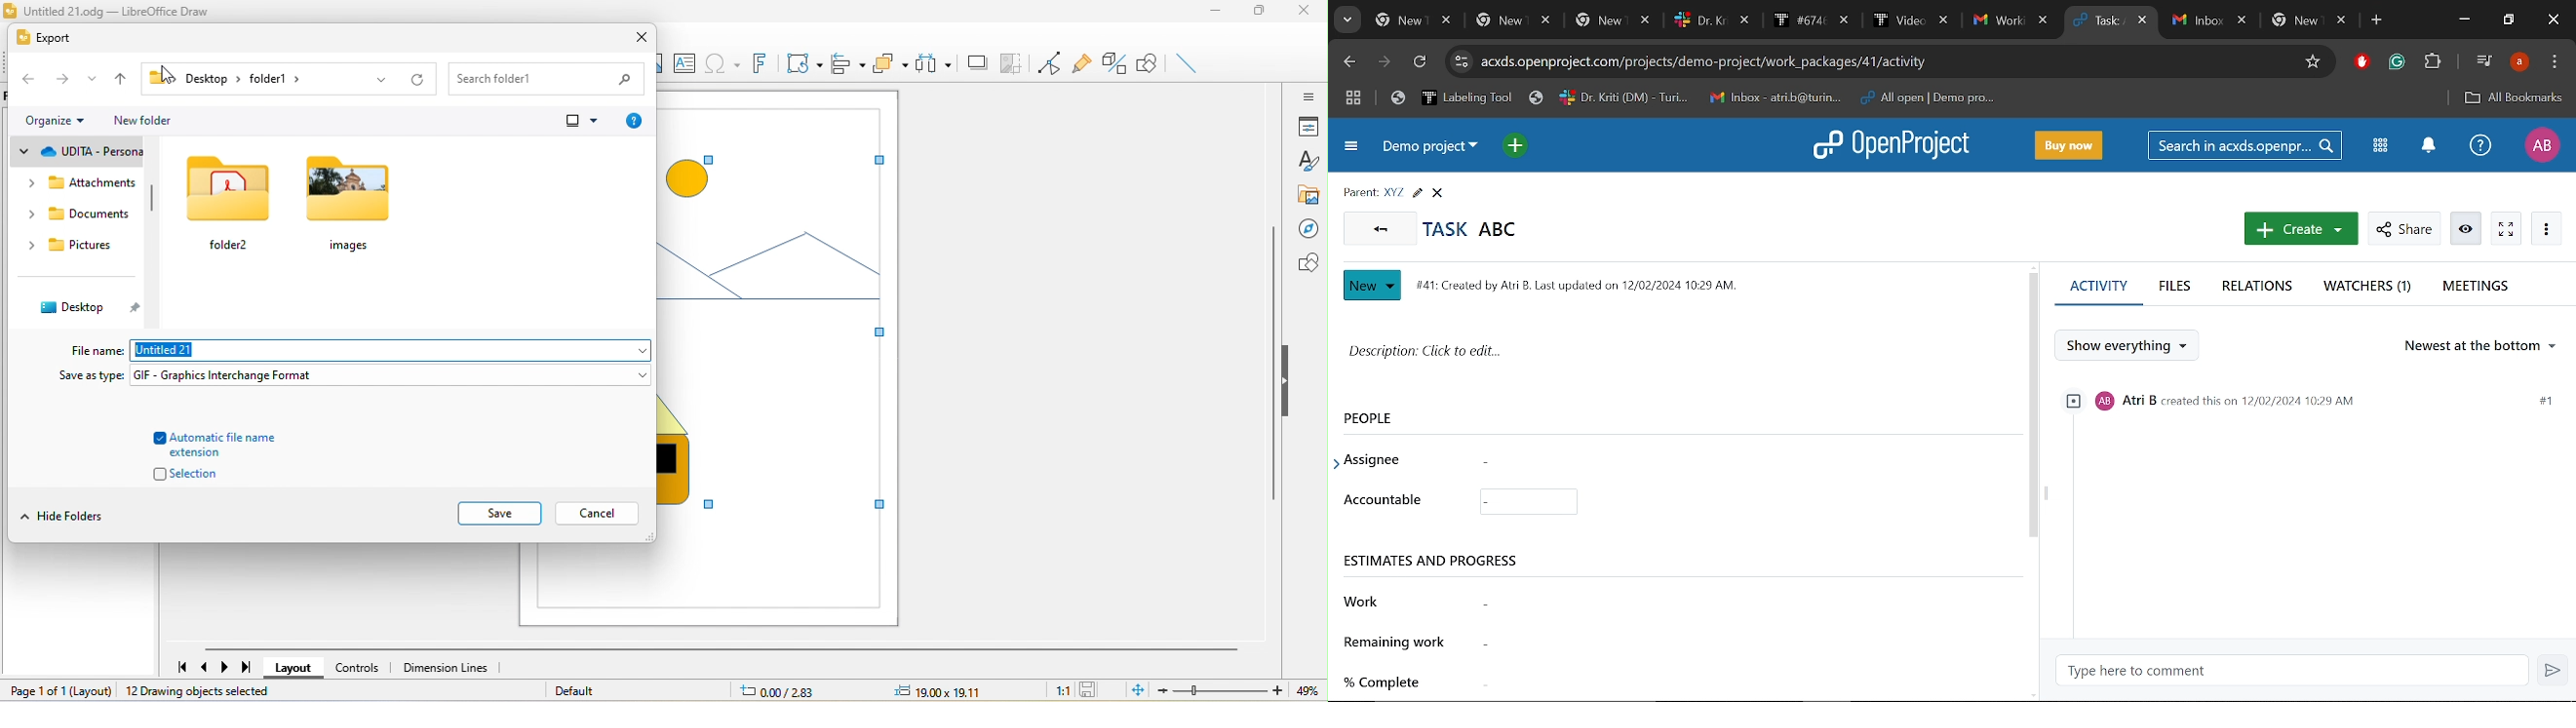 Image resolution: width=2576 pixels, height=728 pixels. Describe the element at coordinates (177, 476) in the screenshot. I see `selection` at that location.